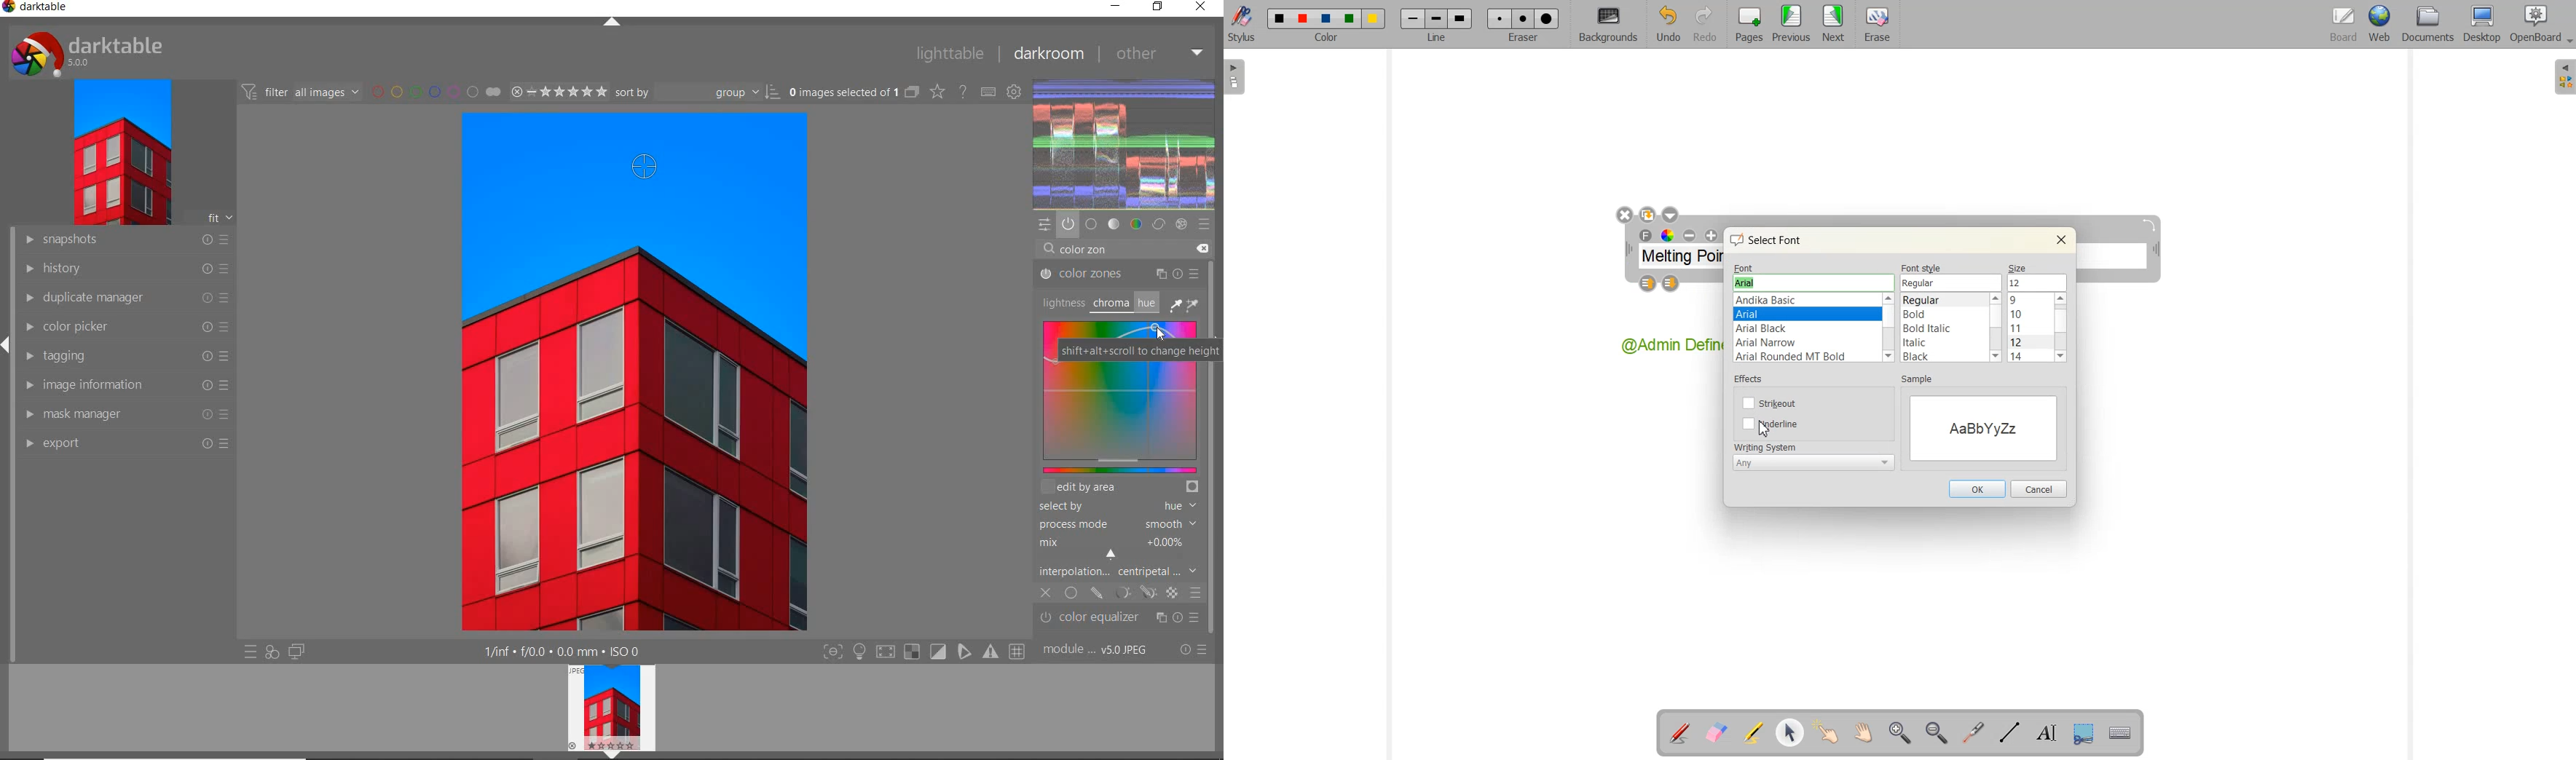 The image size is (2576, 784). What do you see at coordinates (964, 91) in the screenshot?
I see `enable for online help` at bounding box center [964, 91].